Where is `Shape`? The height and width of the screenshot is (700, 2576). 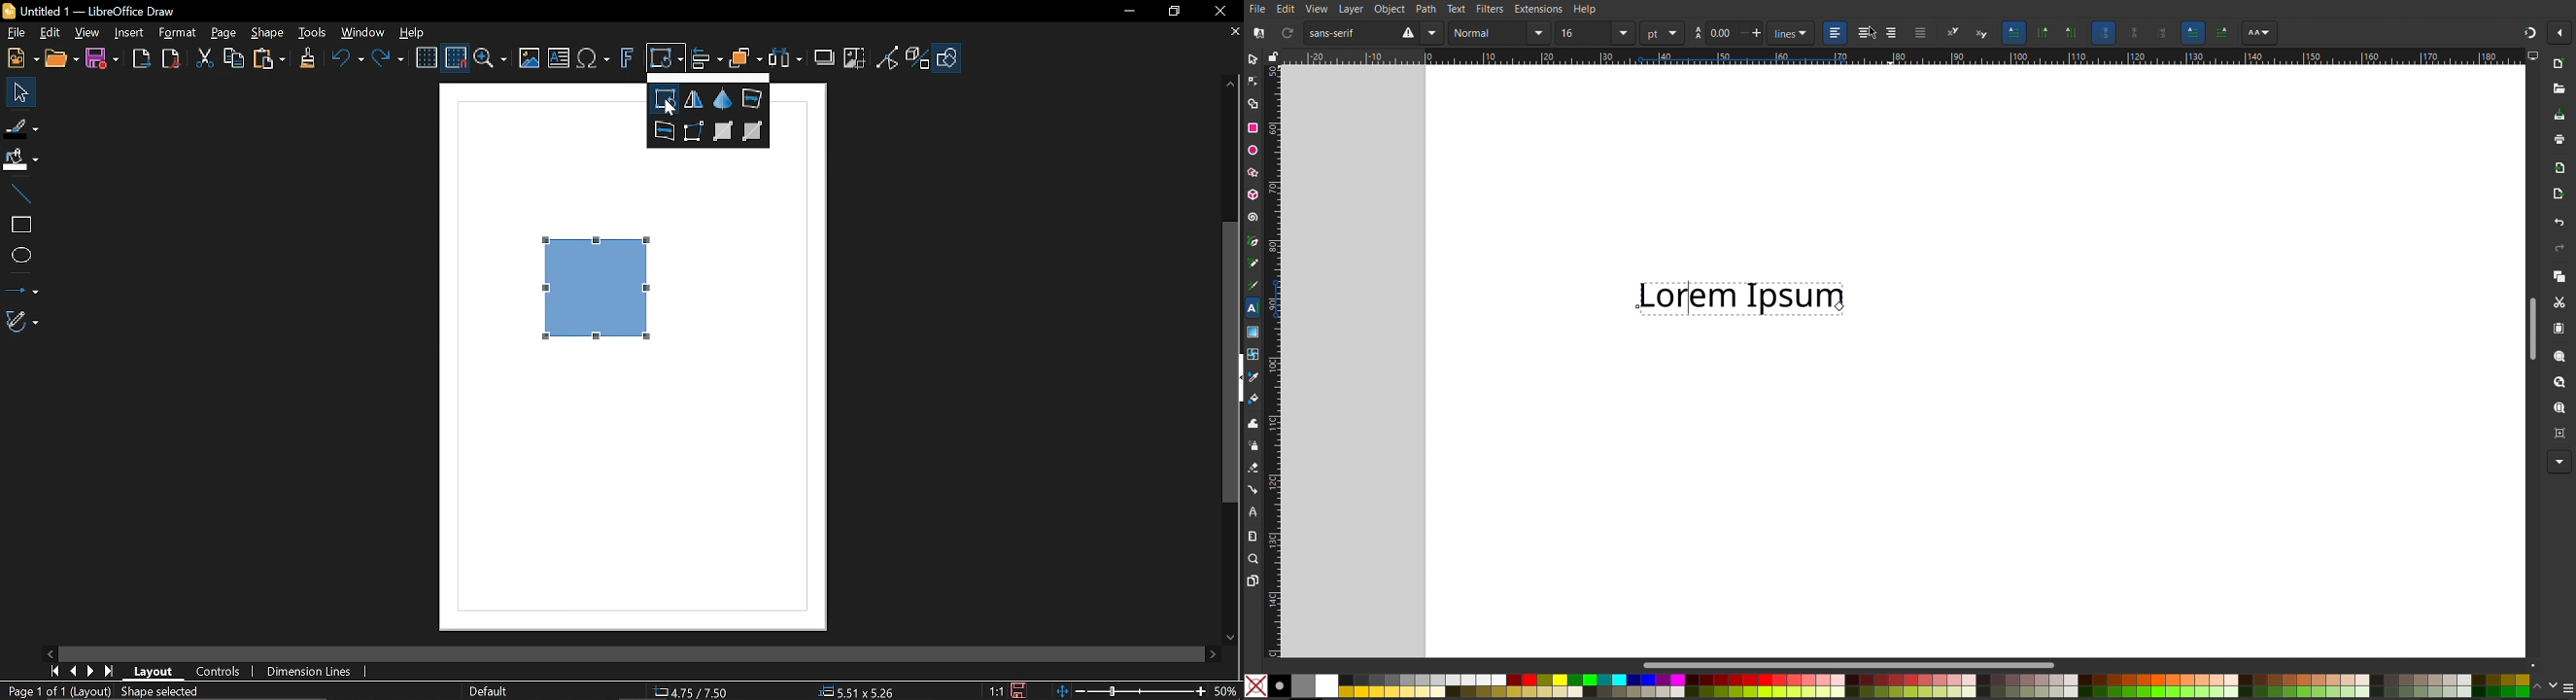 Shape is located at coordinates (266, 33).